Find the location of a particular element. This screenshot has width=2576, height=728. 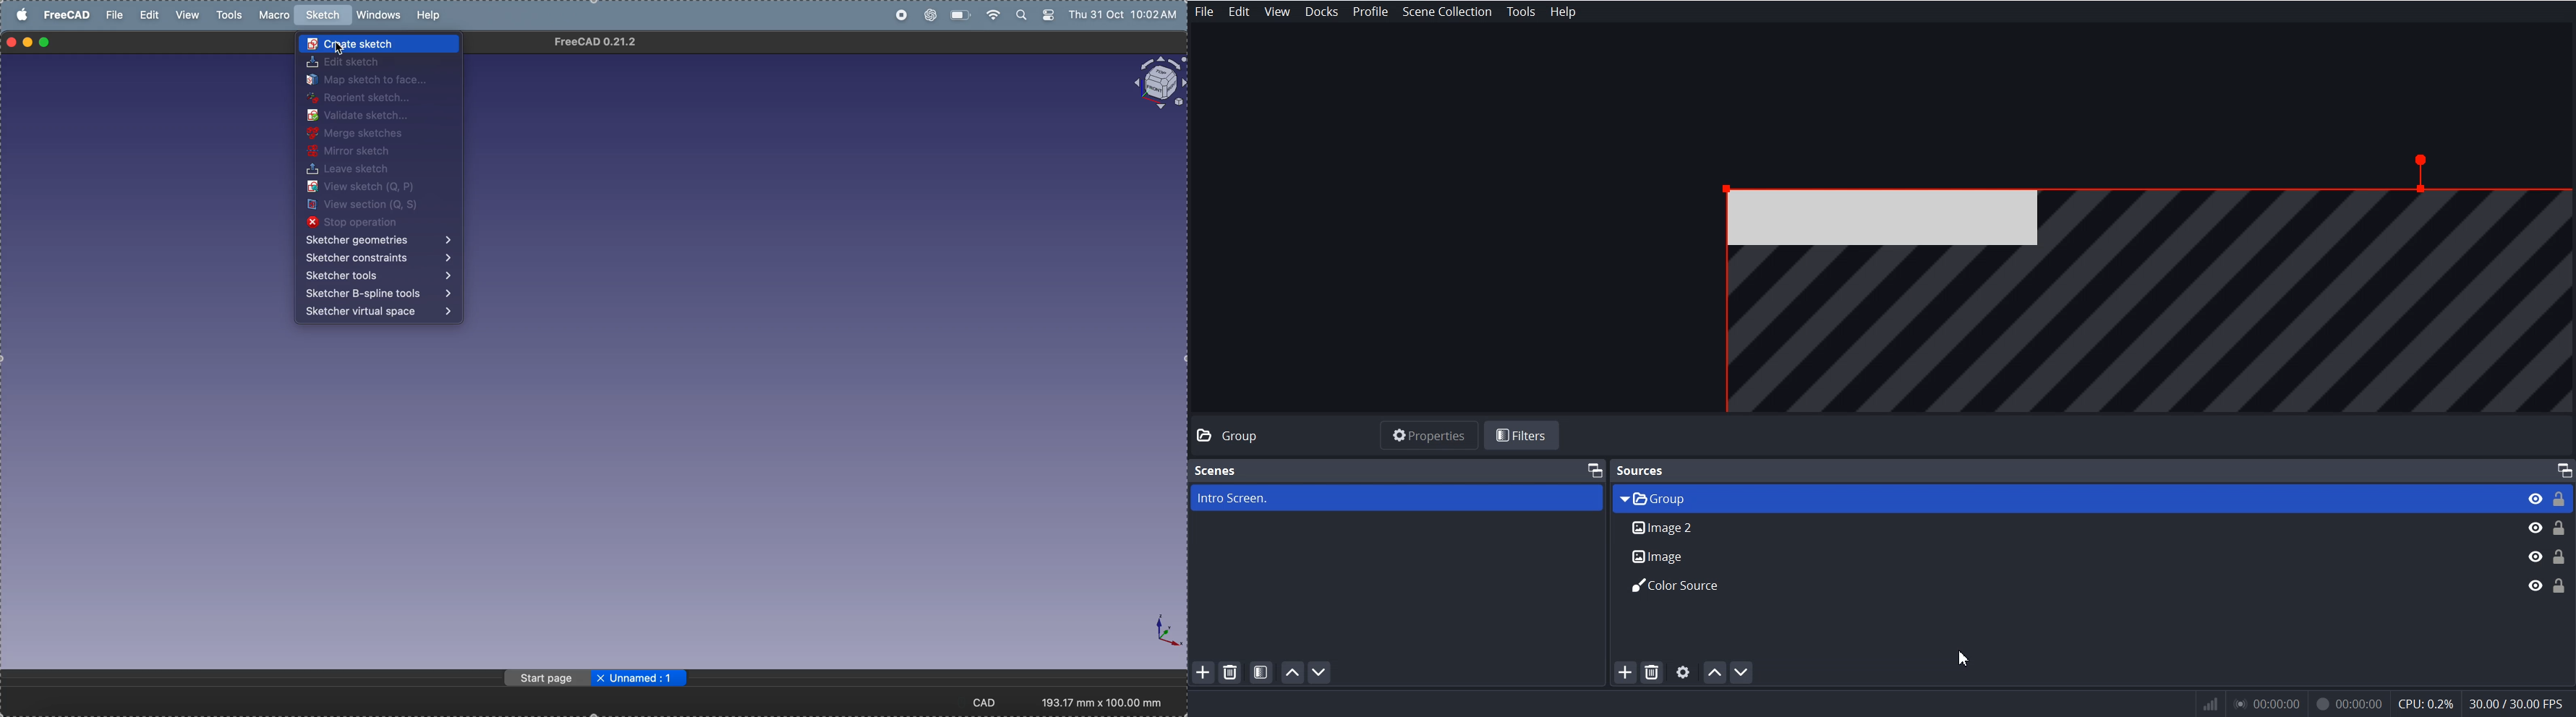

Move Scene Up is located at coordinates (1293, 672).